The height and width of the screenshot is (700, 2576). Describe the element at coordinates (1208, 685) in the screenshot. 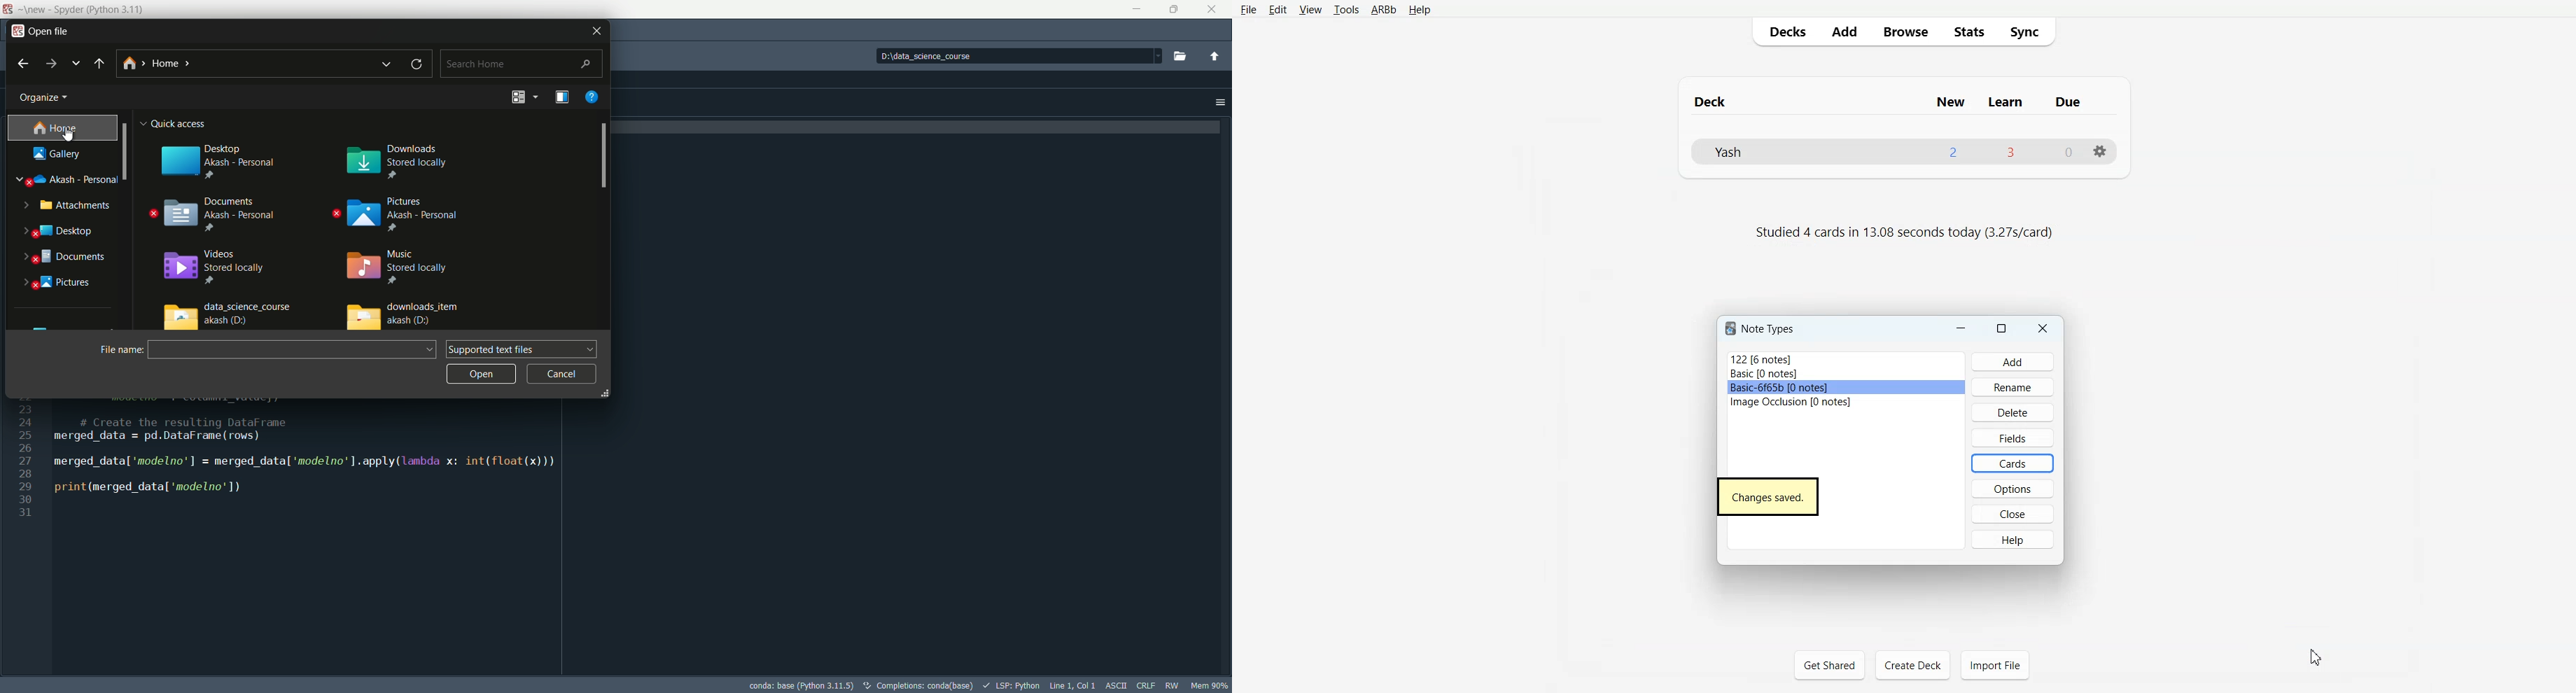

I see `memory usage` at that location.